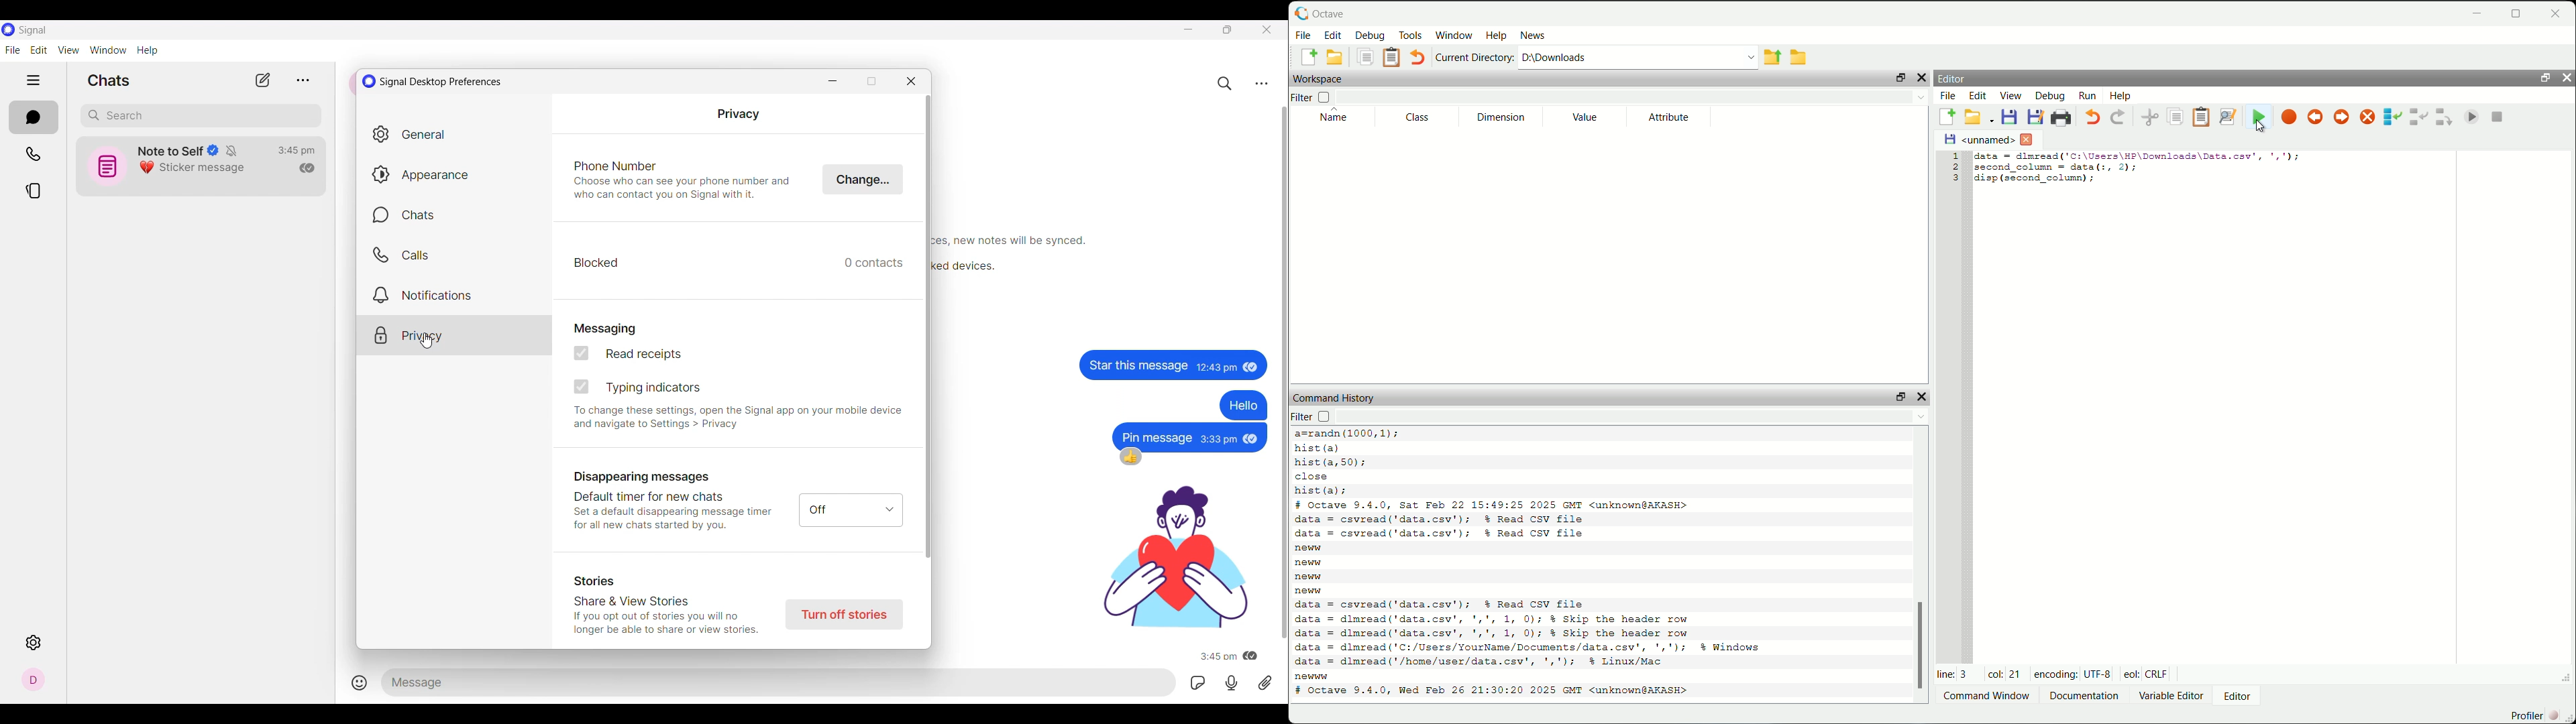 The width and height of the screenshot is (2576, 728). Describe the element at coordinates (454, 294) in the screenshot. I see `Notification settings` at that location.